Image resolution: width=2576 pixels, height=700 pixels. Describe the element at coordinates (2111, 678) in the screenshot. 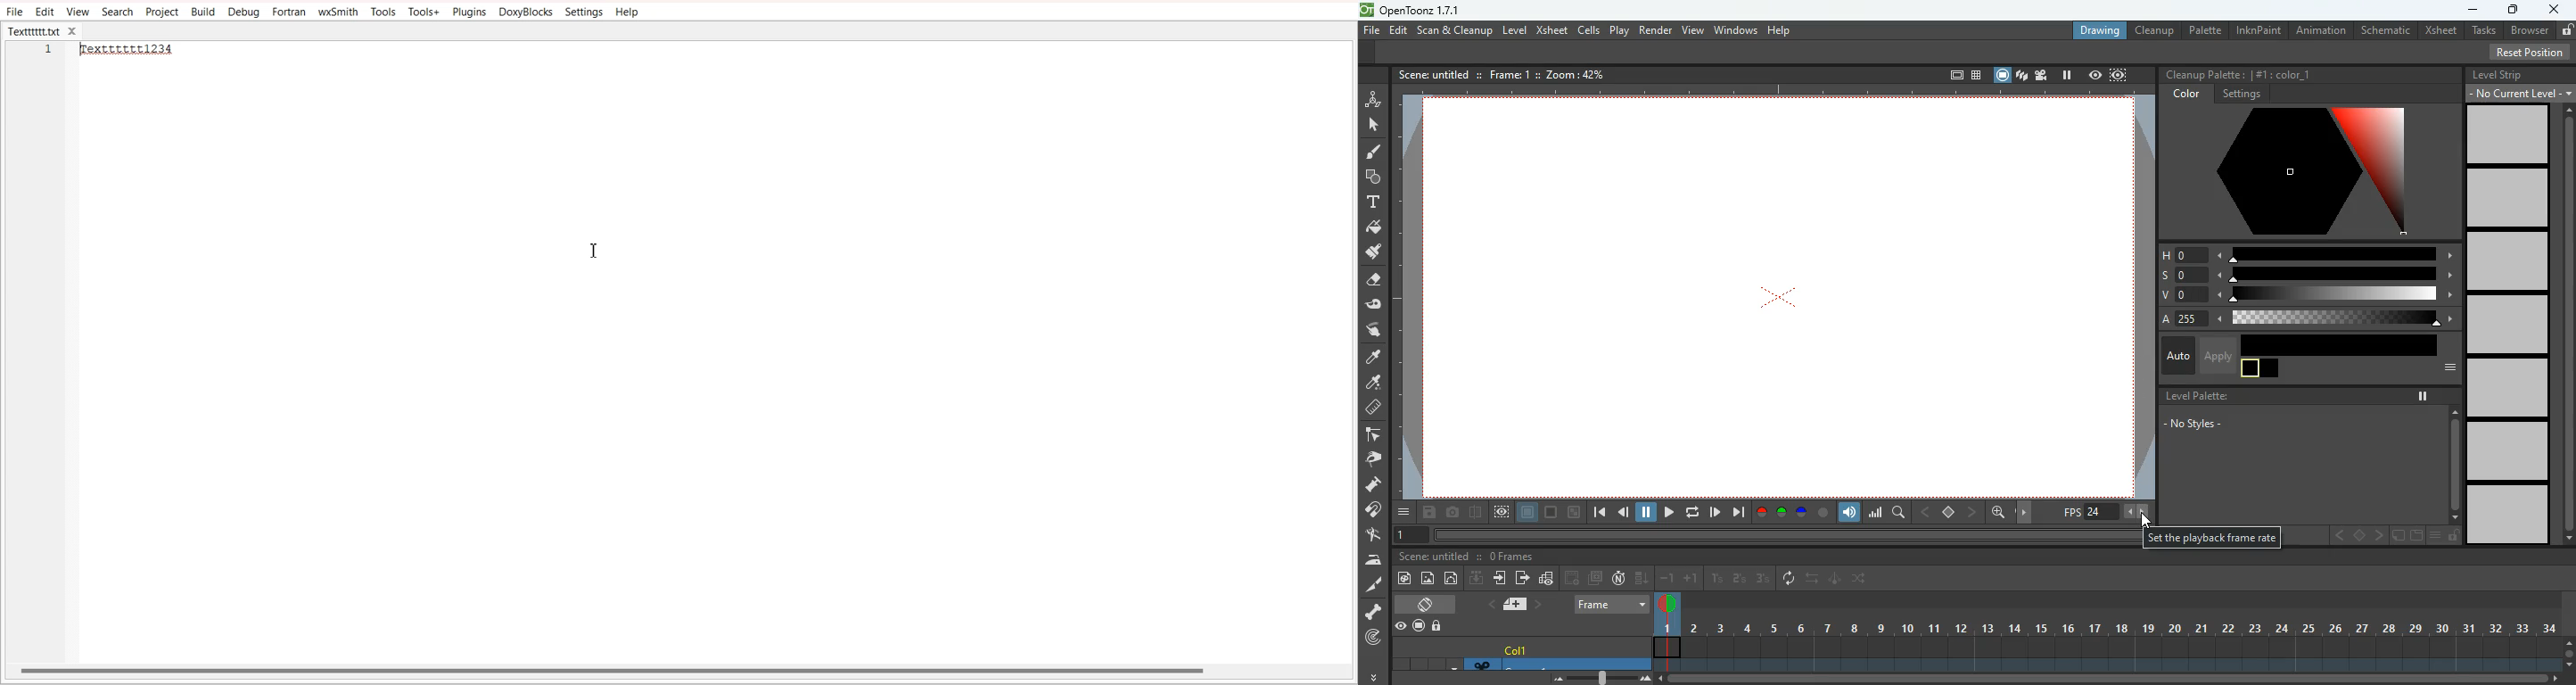

I see `scroll bar` at that location.